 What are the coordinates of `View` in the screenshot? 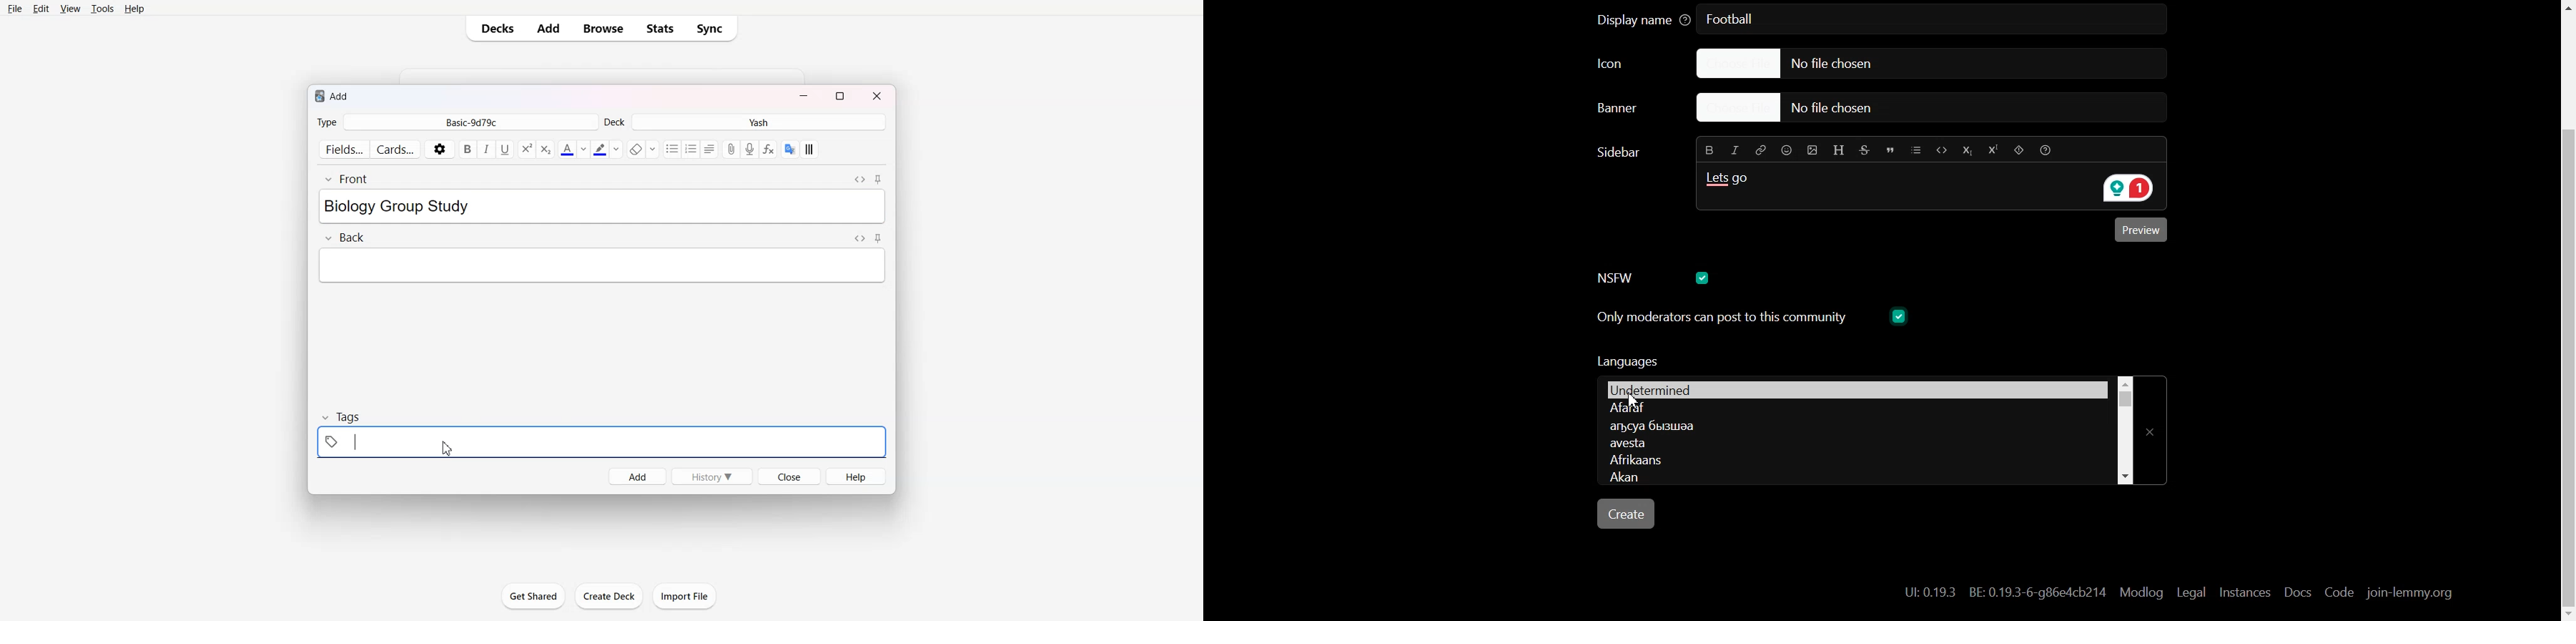 It's located at (70, 9).